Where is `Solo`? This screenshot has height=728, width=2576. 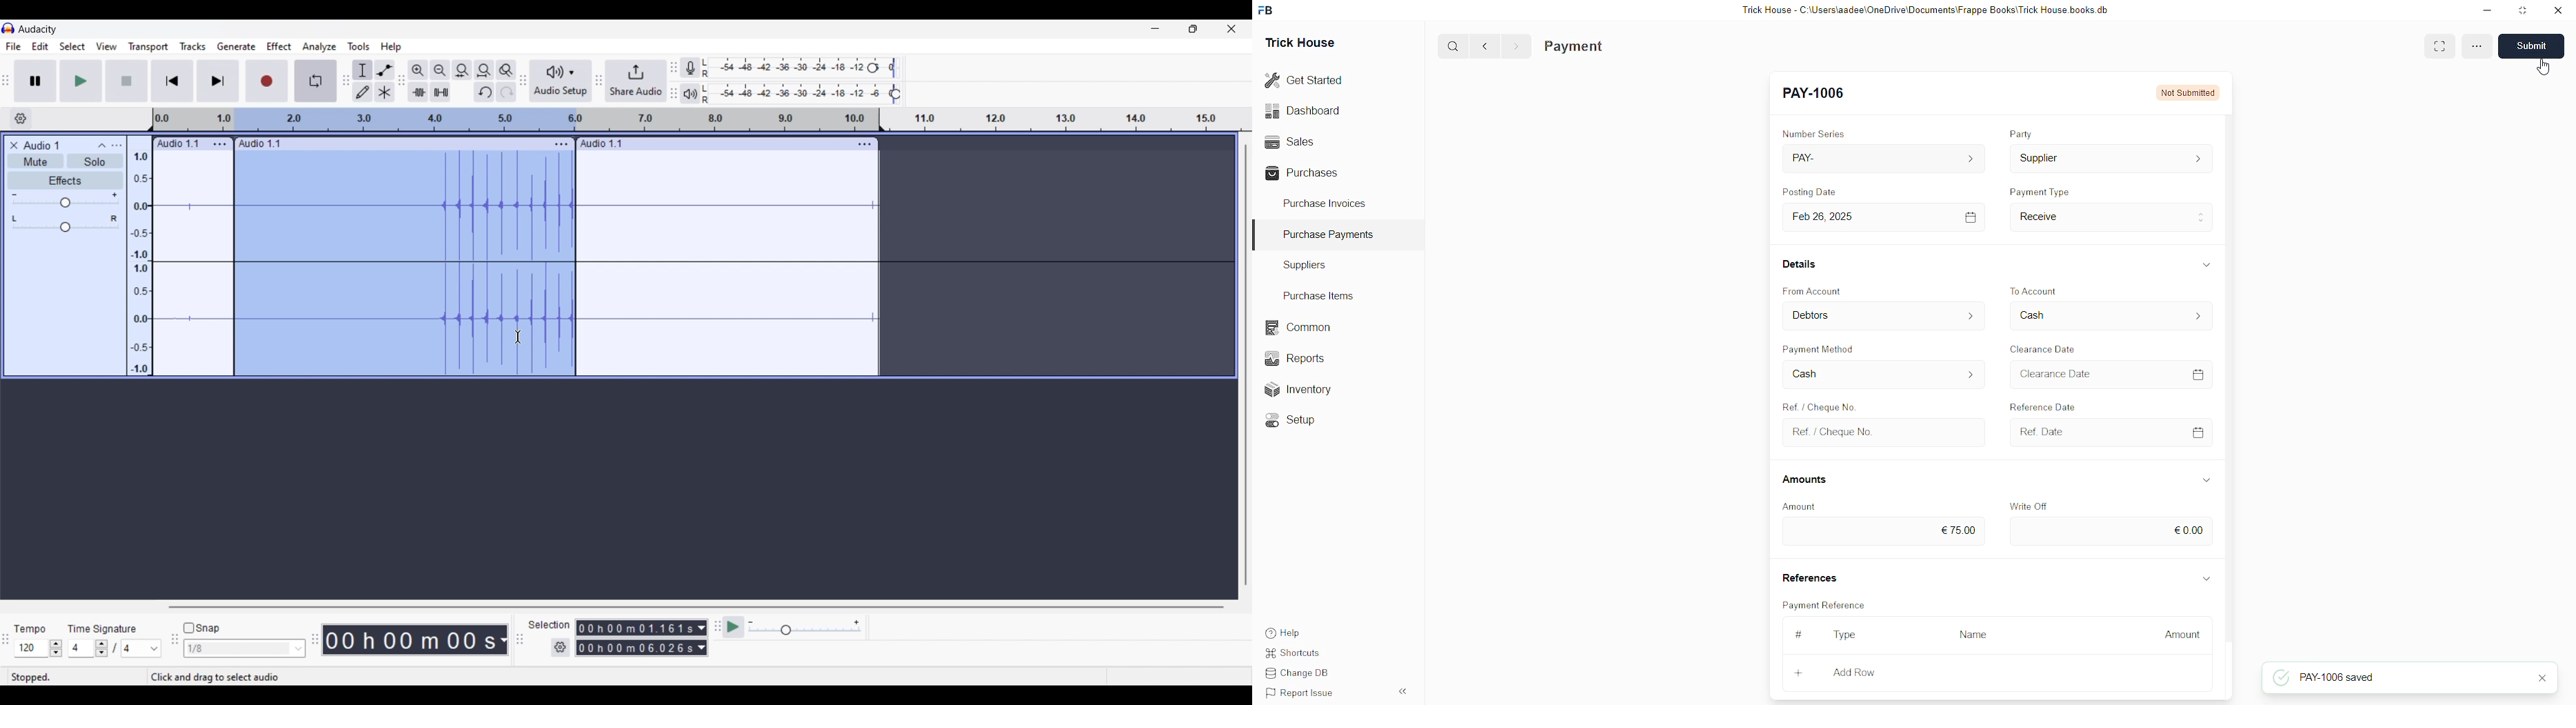
Solo is located at coordinates (95, 161).